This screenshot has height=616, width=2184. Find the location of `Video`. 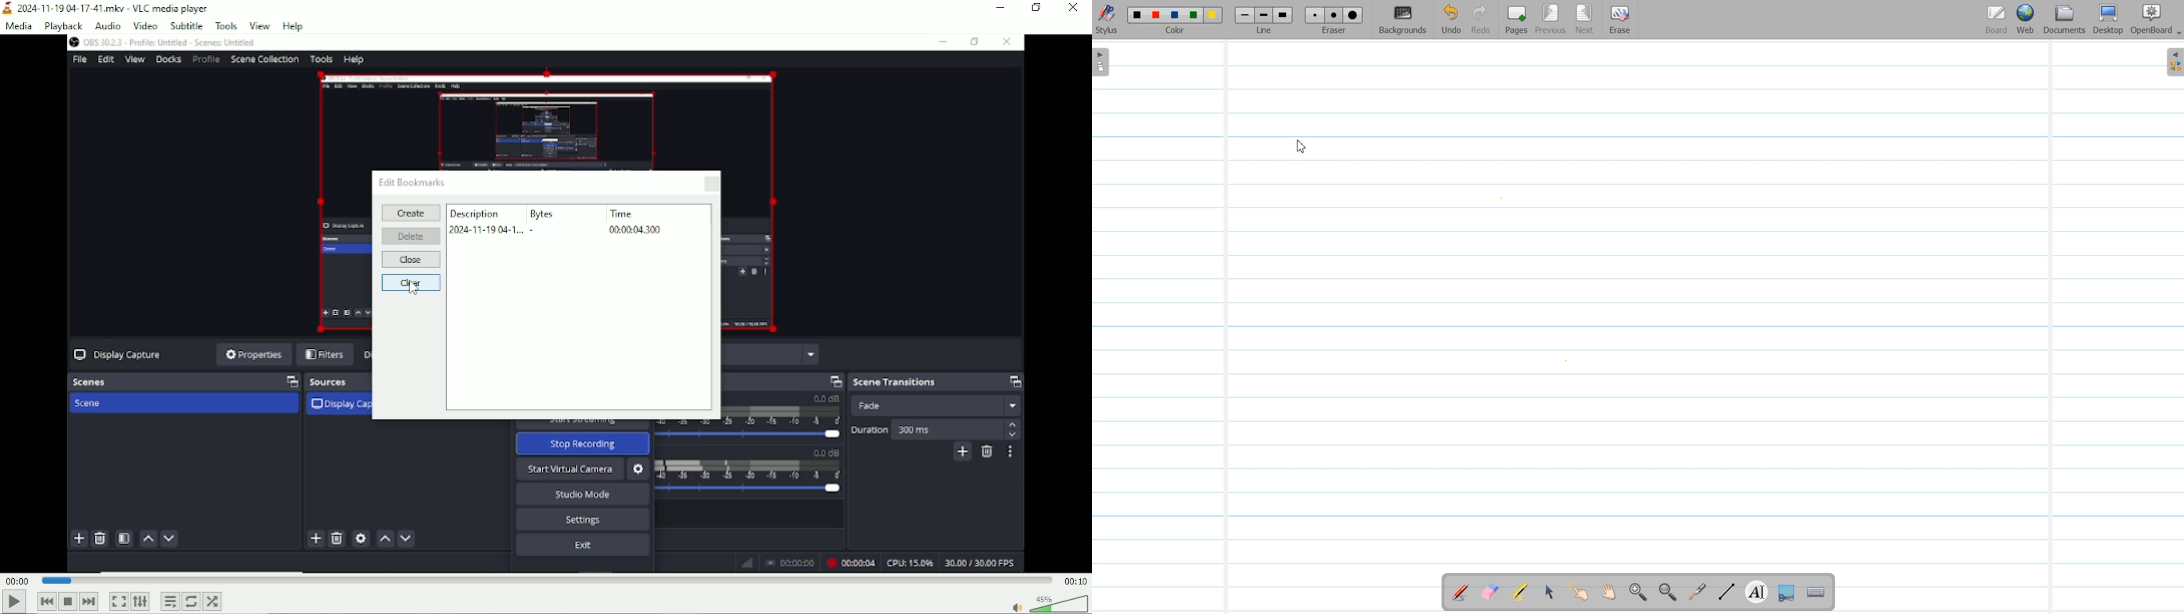

Video is located at coordinates (546, 498).